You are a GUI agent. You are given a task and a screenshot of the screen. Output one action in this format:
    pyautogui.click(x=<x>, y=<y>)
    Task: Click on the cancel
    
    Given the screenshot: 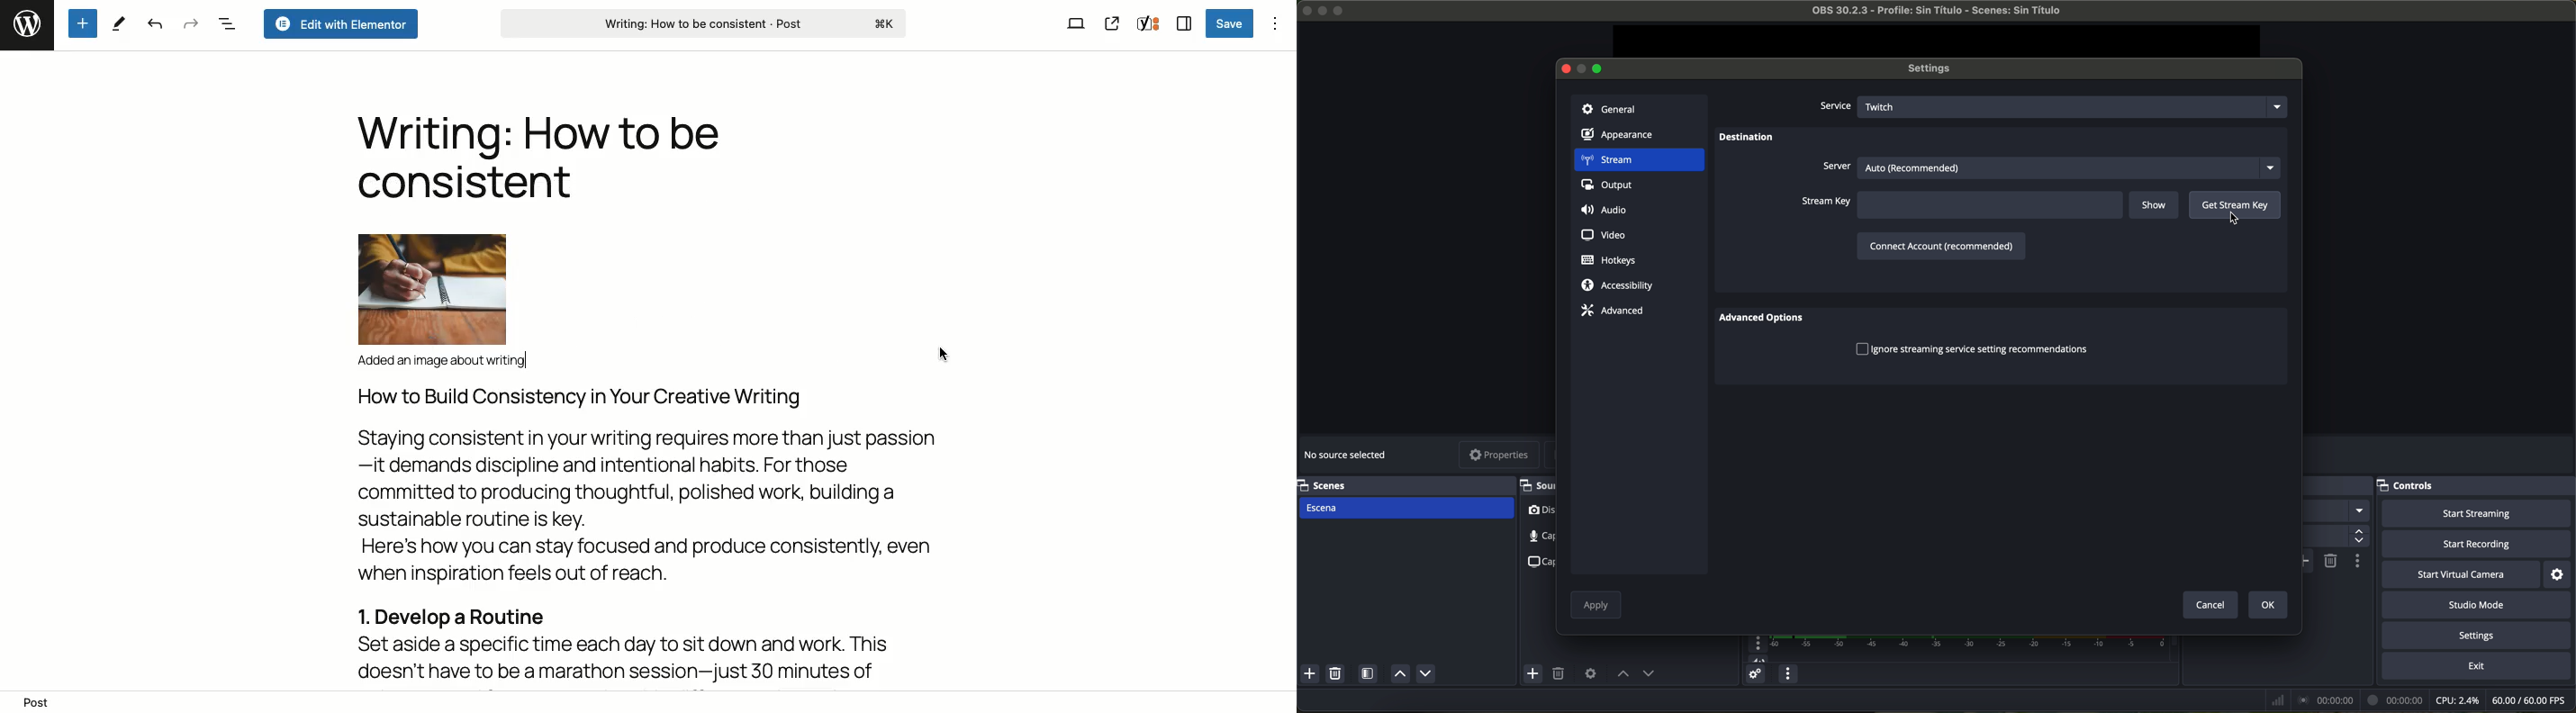 What is the action you would take?
    pyautogui.click(x=2210, y=604)
    